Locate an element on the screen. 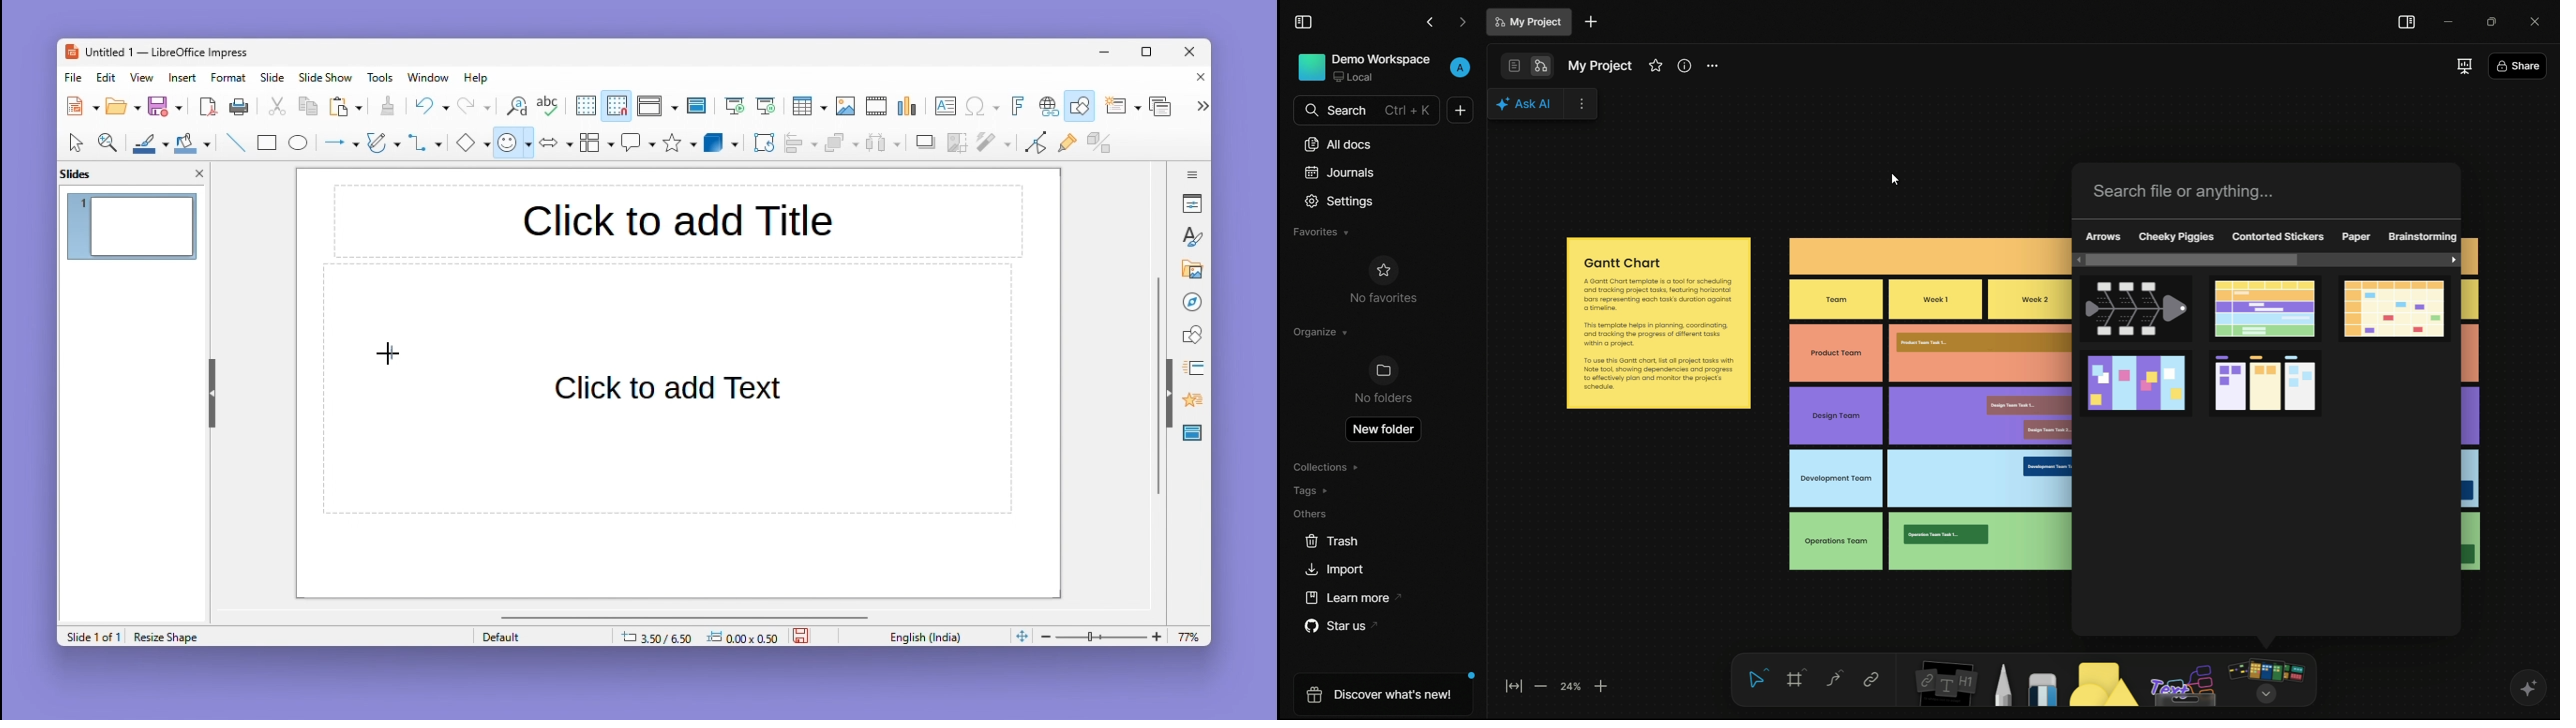 This screenshot has width=2576, height=728. zoom factor is located at coordinates (1573, 687).